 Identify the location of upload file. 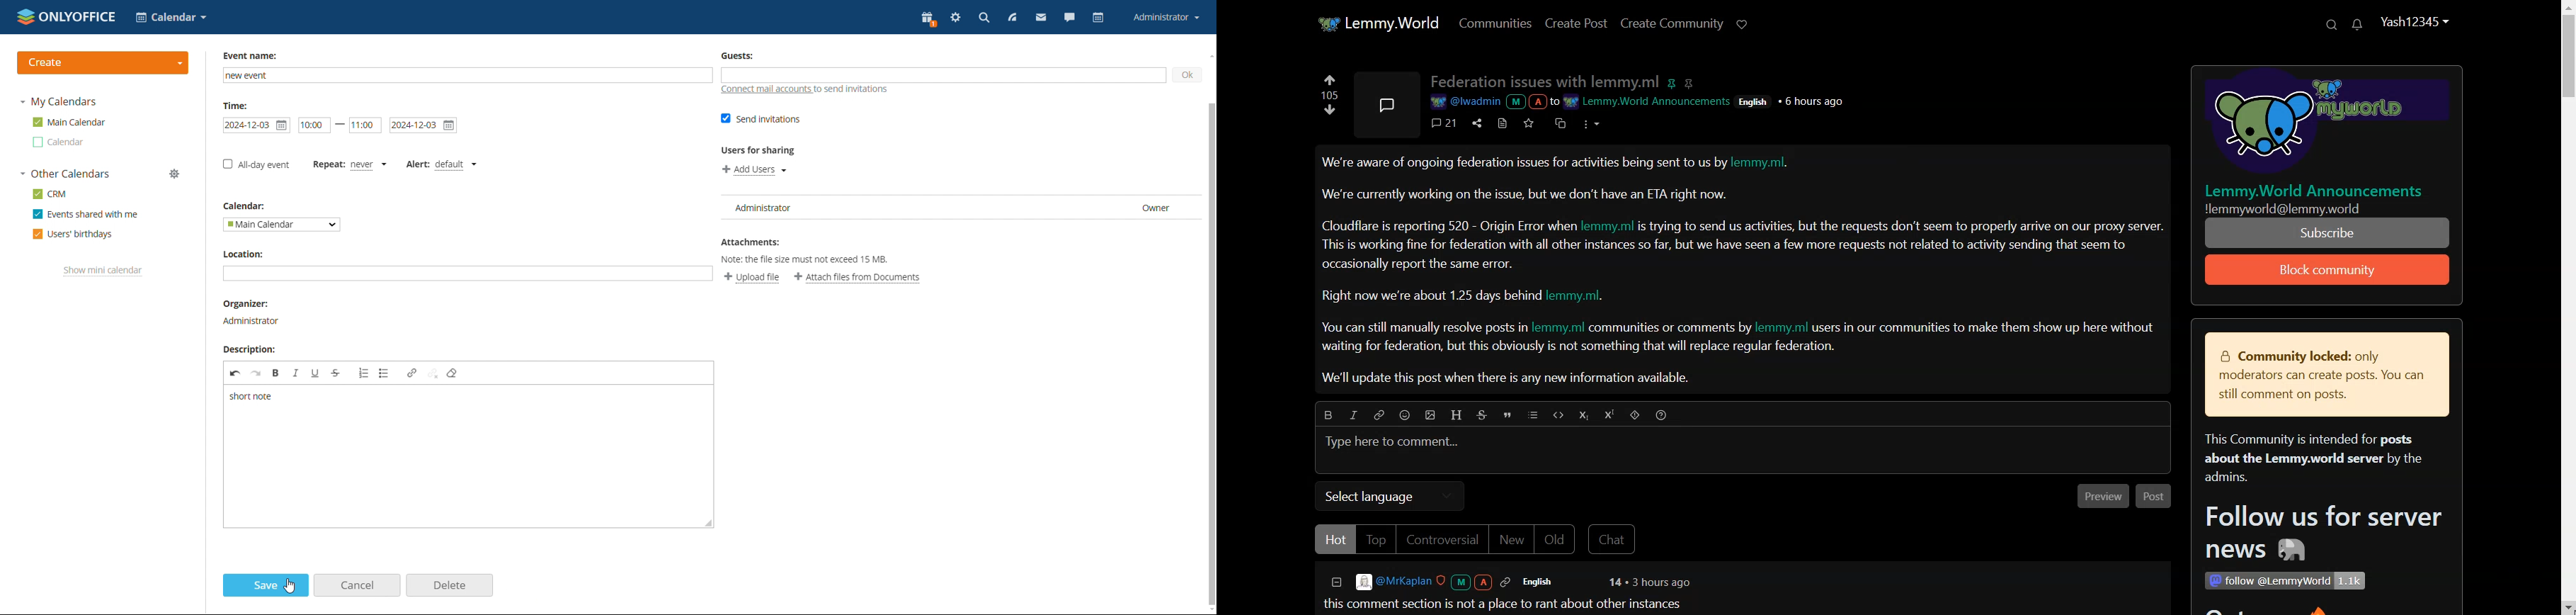
(750, 277).